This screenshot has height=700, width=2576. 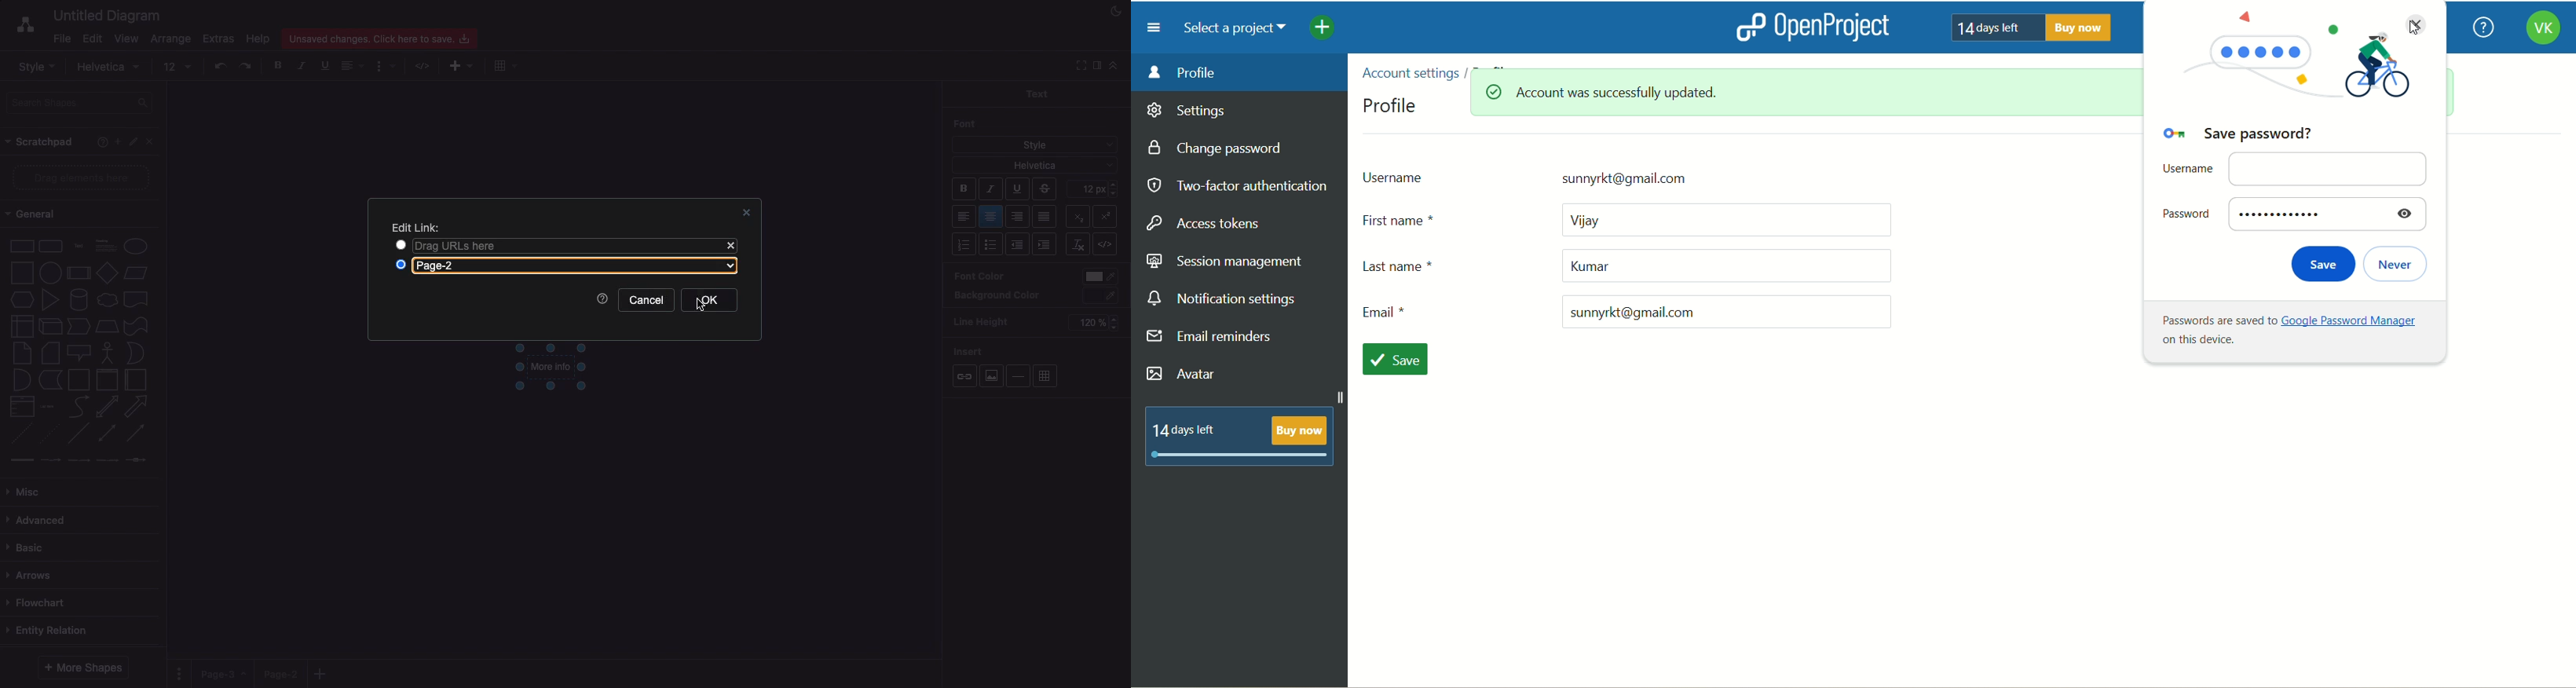 I want to click on Close, so click(x=747, y=212).